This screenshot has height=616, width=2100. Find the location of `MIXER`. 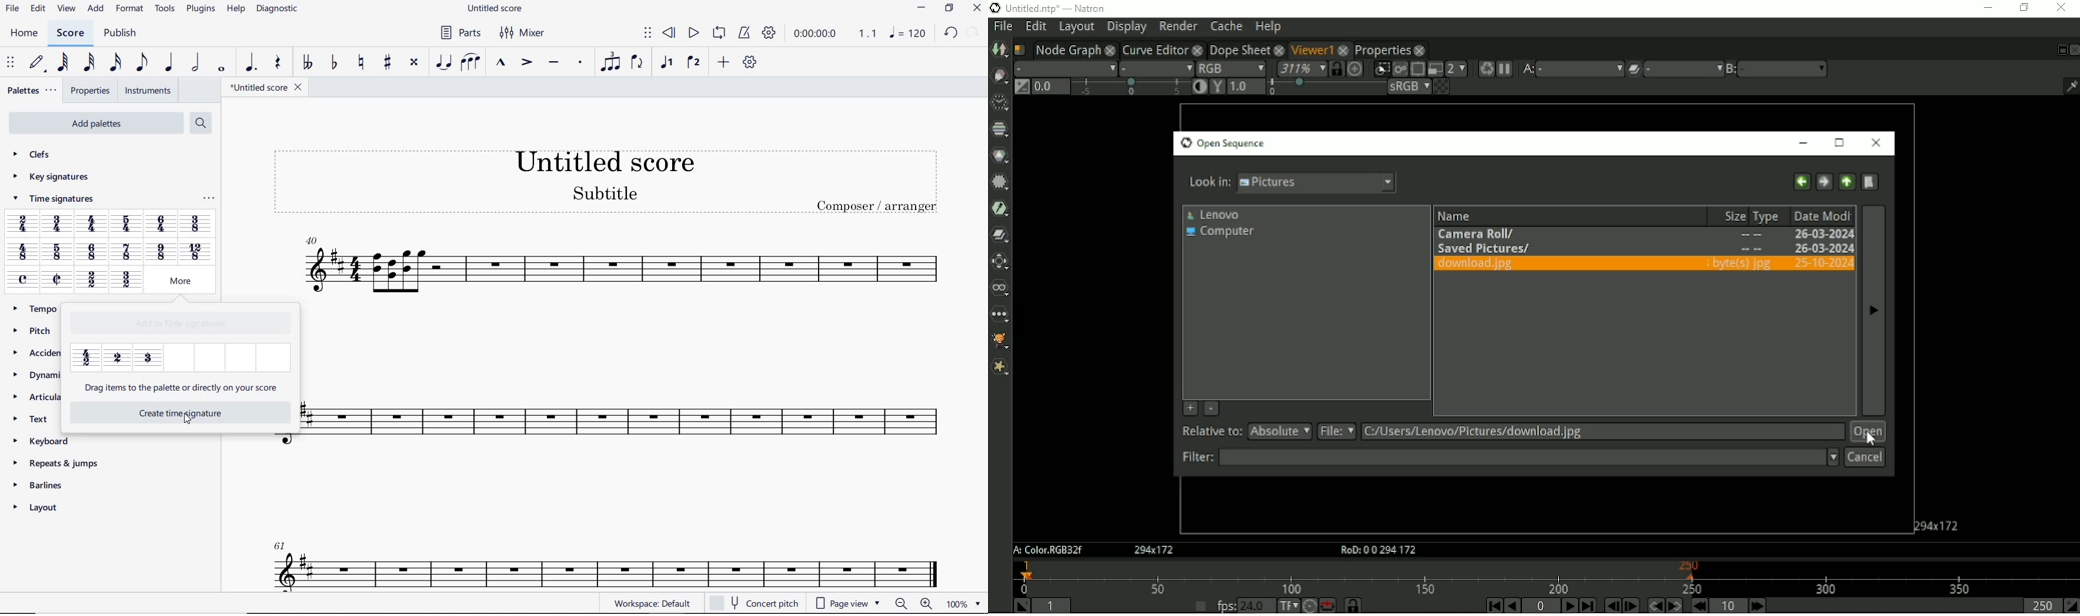

MIXER is located at coordinates (523, 34).